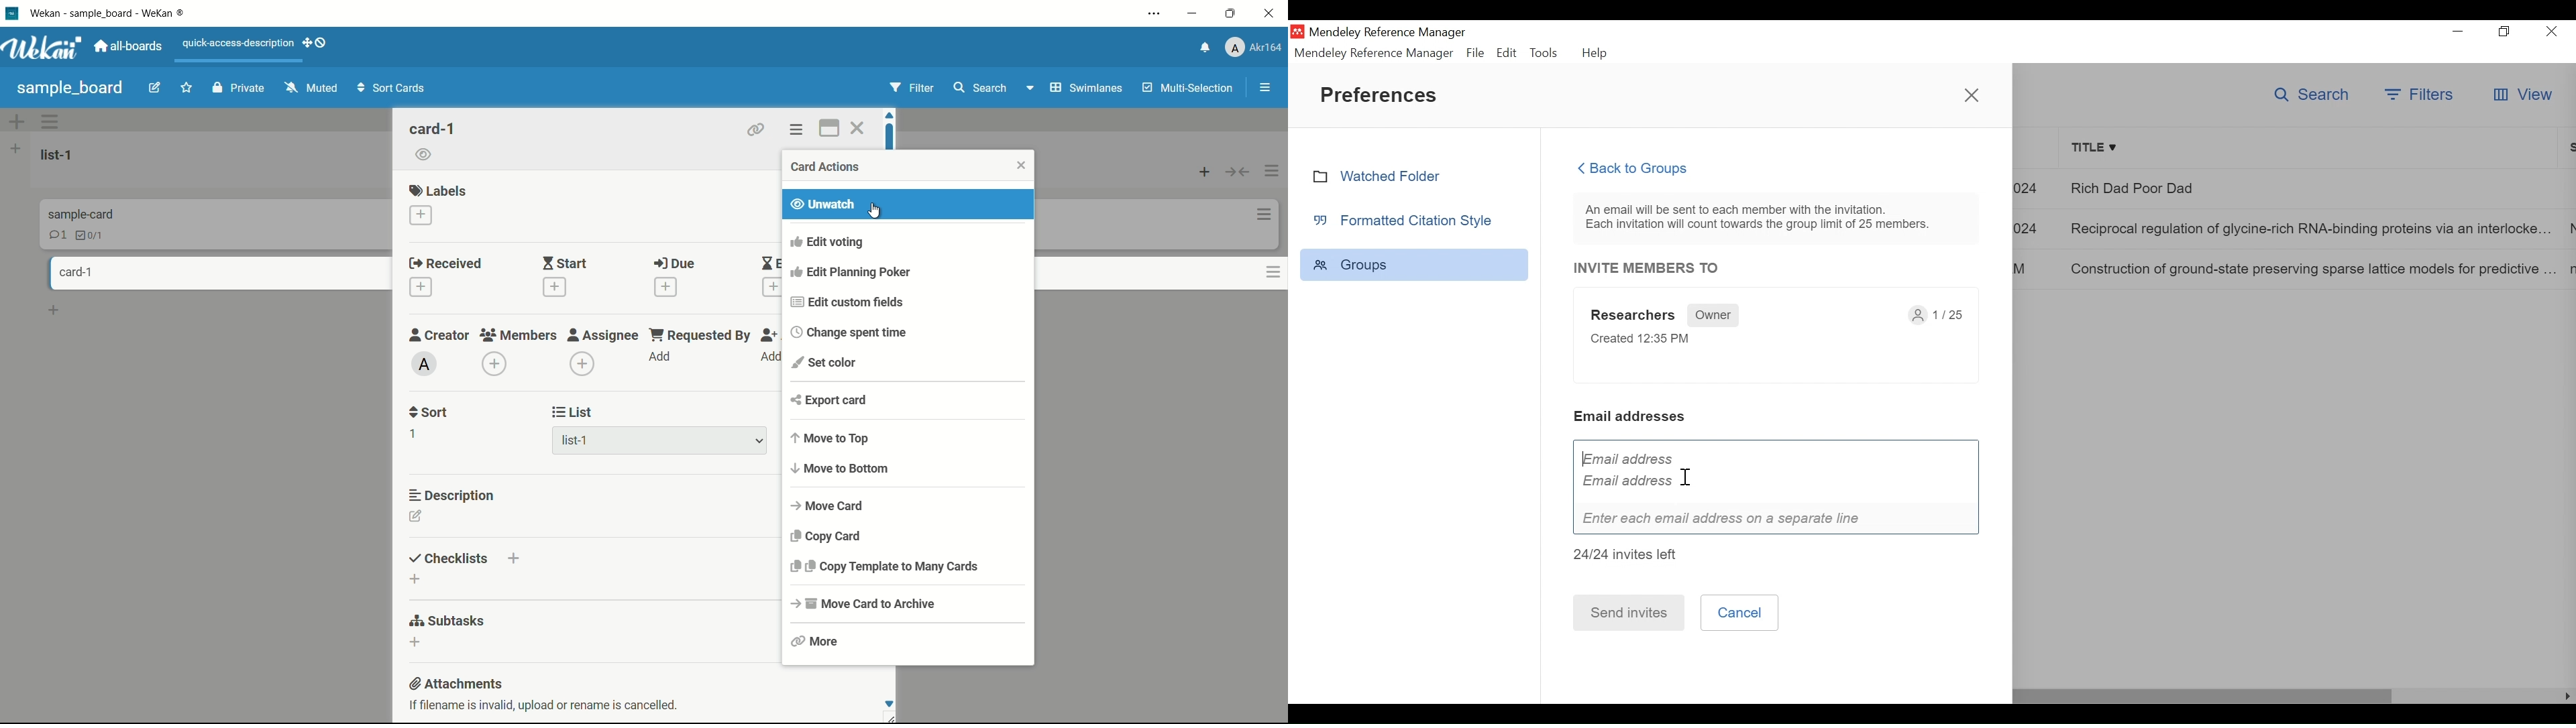  What do you see at coordinates (888, 567) in the screenshot?
I see `copy template to many cards` at bounding box center [888, 567].